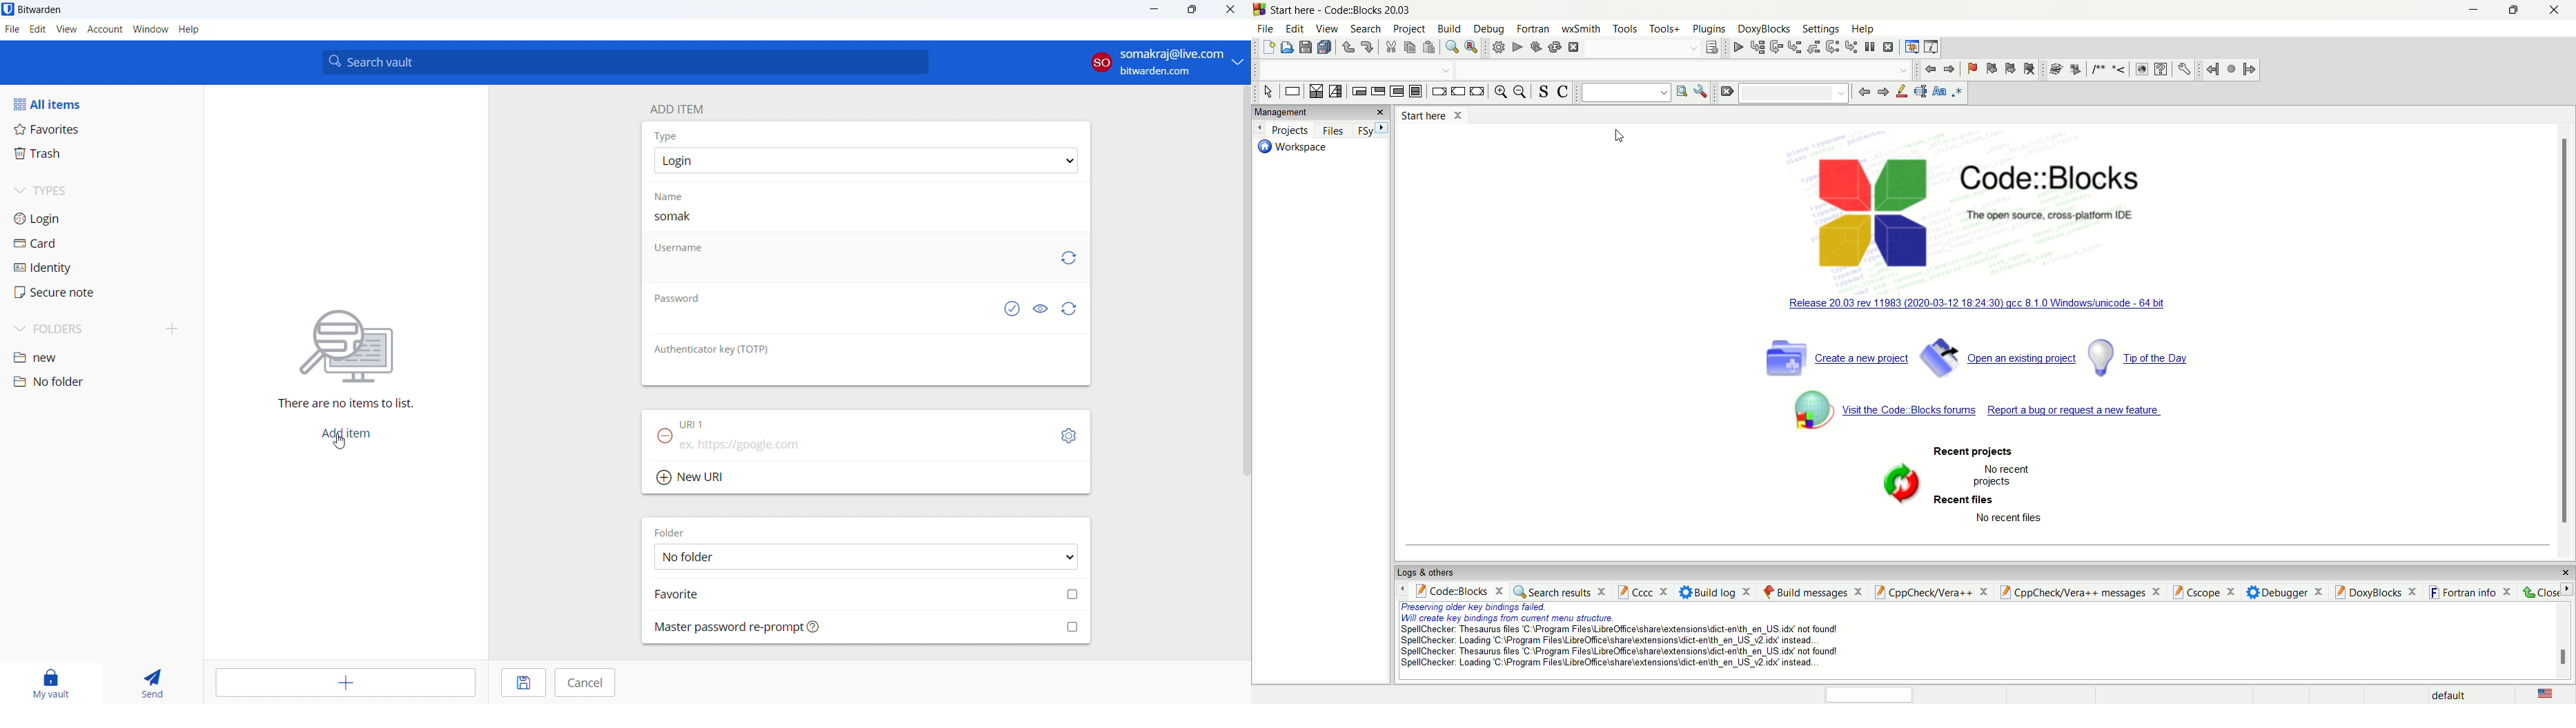 The image size is (2576, 728). Describe the element at coordinates (1990, 68) in the screenshot. I see `previous bookmark` at that location.